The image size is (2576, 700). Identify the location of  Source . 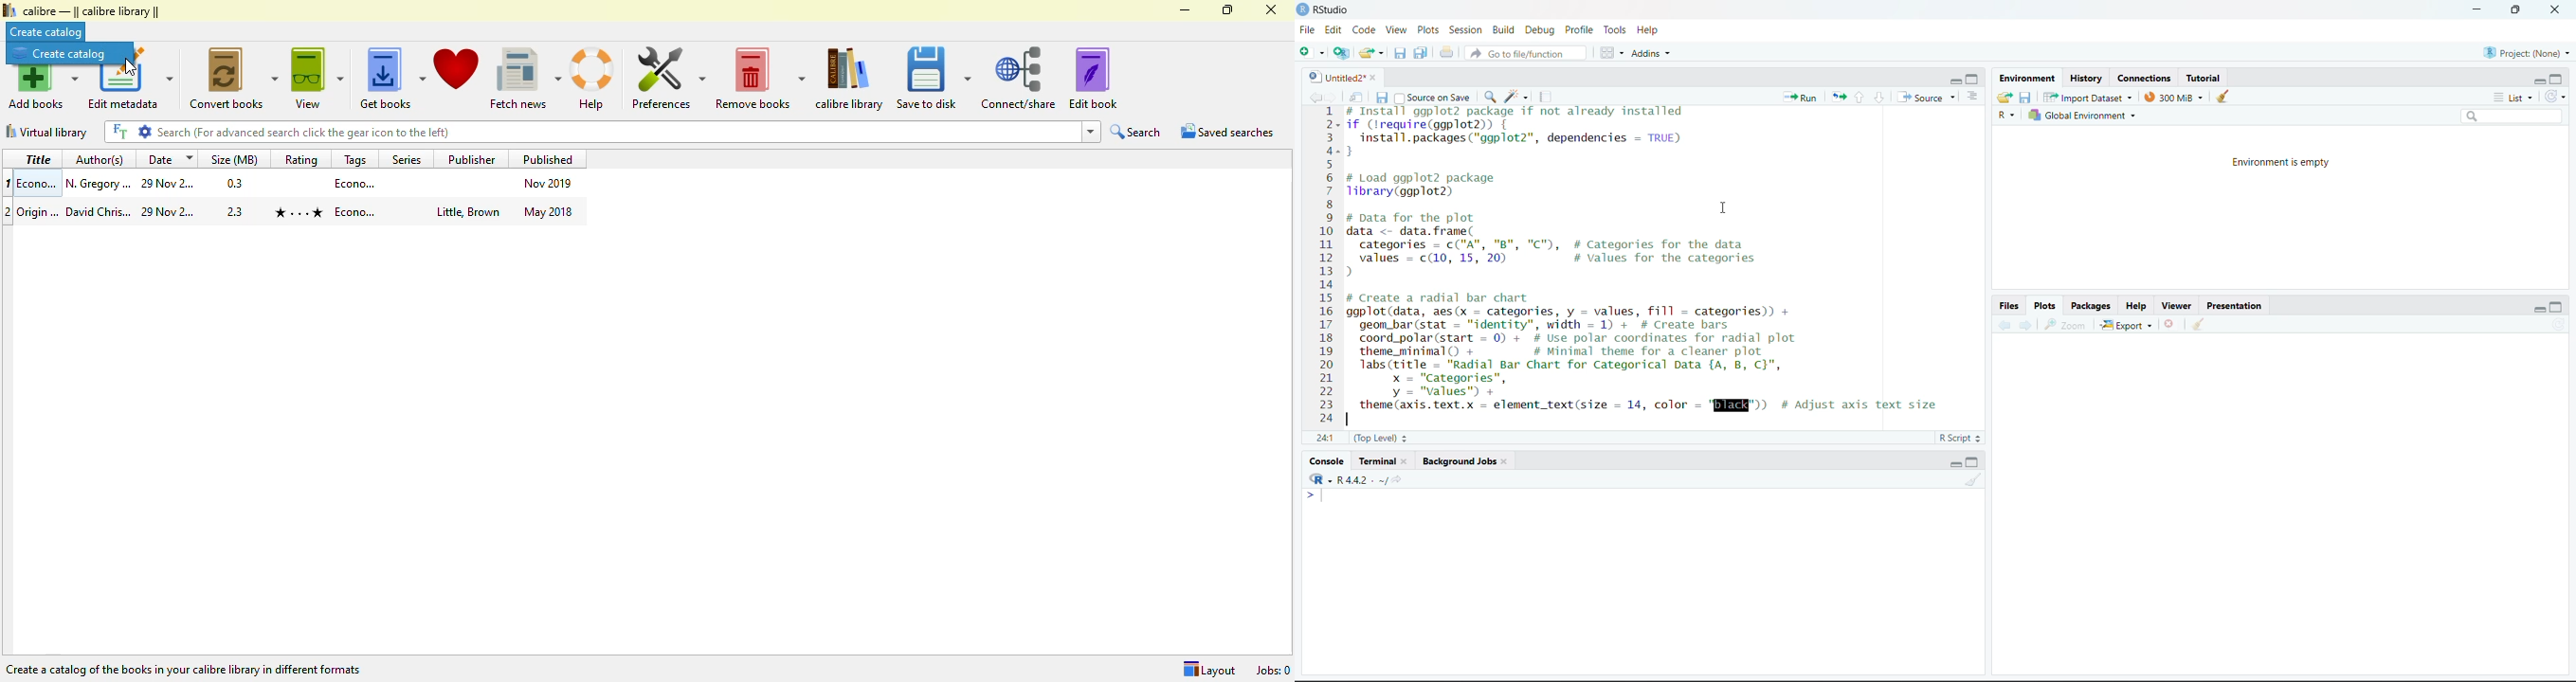
(1930, 97).